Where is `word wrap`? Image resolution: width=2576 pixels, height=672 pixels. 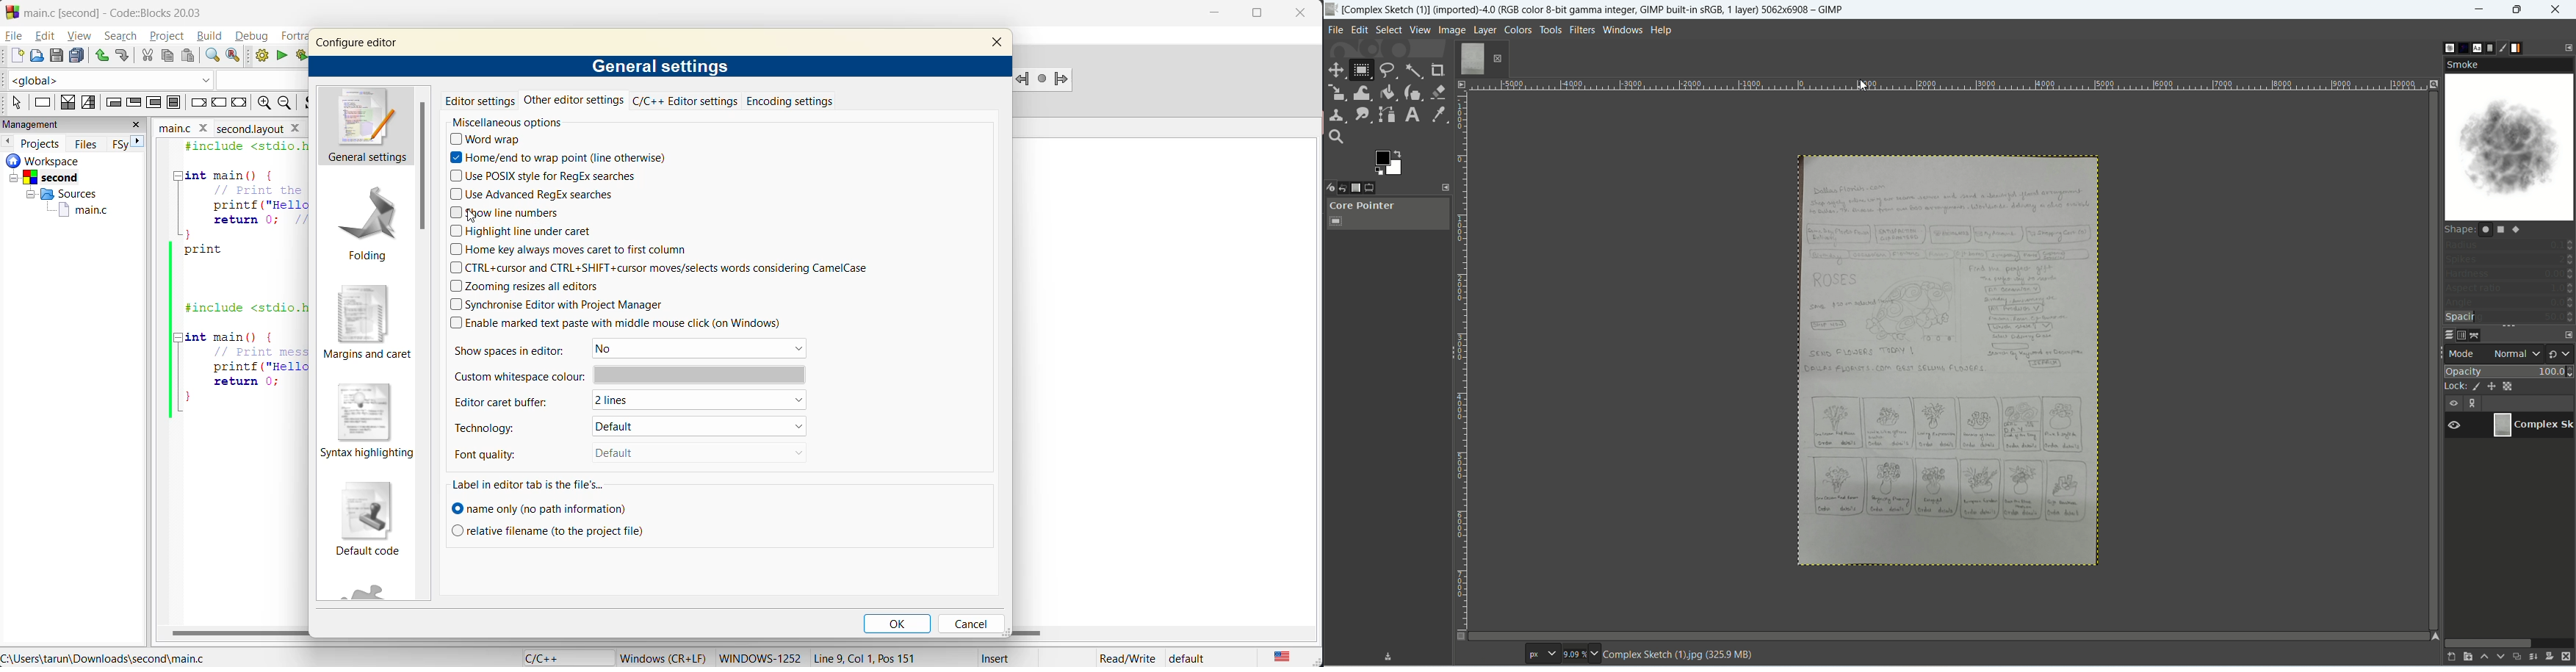 word wrap is located at coordinates (491, 139).